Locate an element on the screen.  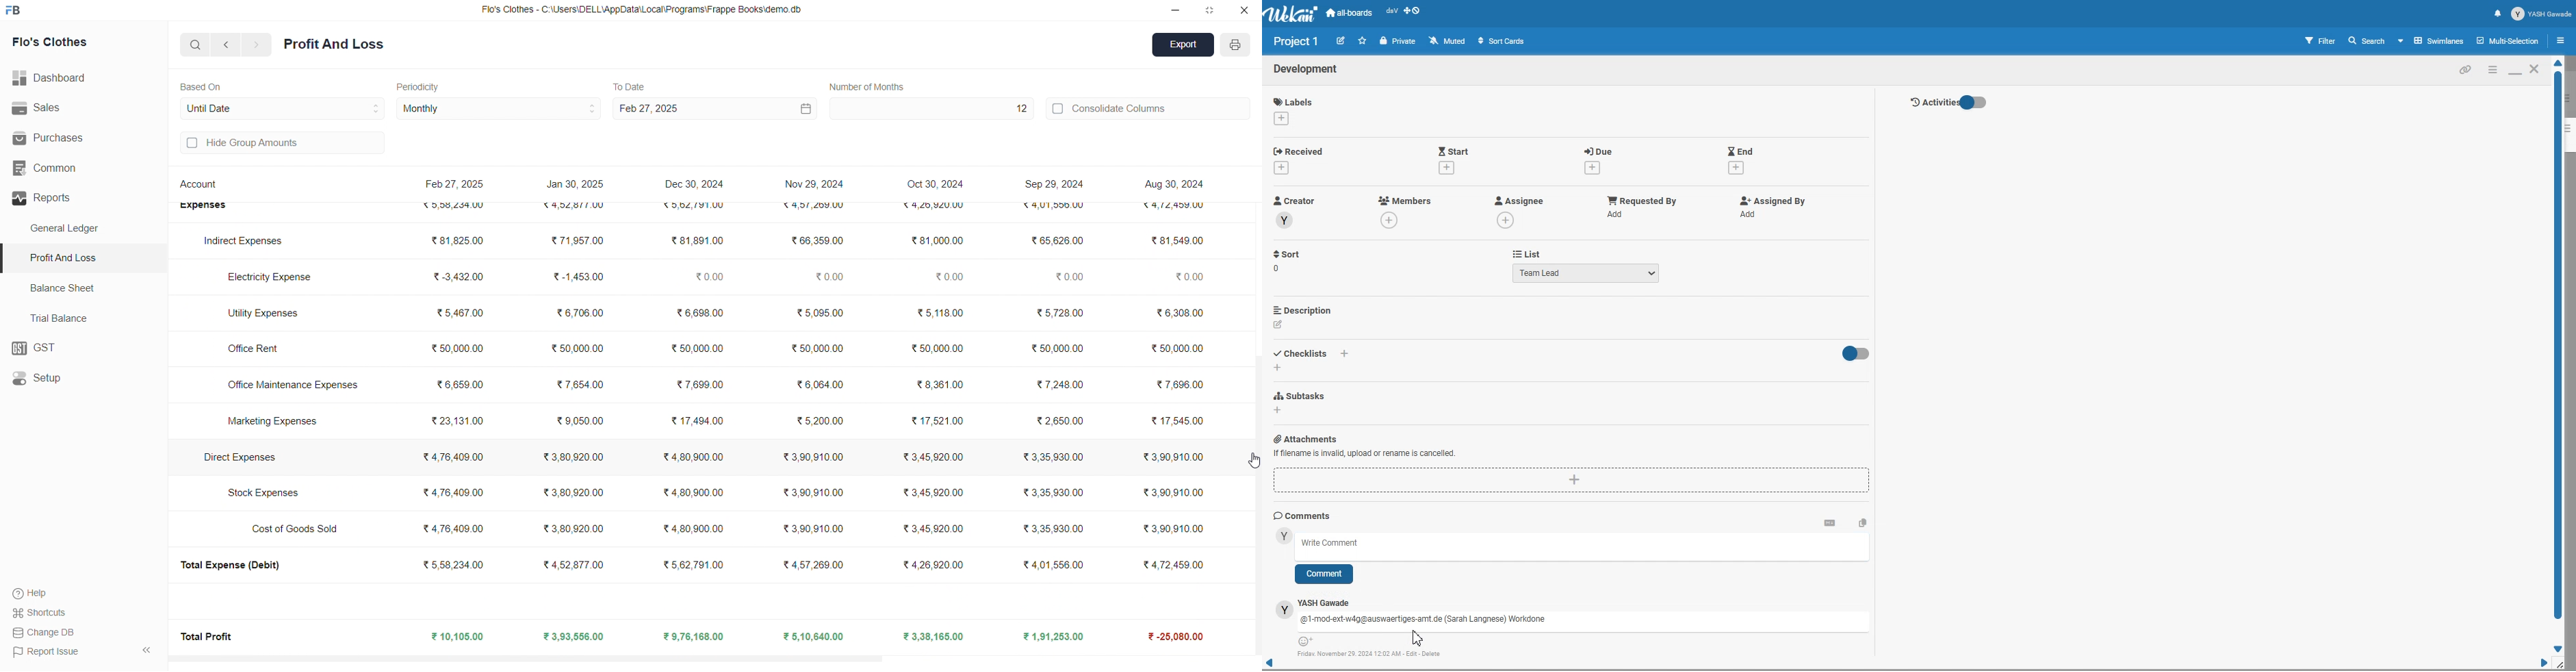
₹ 7,654.00 is located at coordinates (579, 386).